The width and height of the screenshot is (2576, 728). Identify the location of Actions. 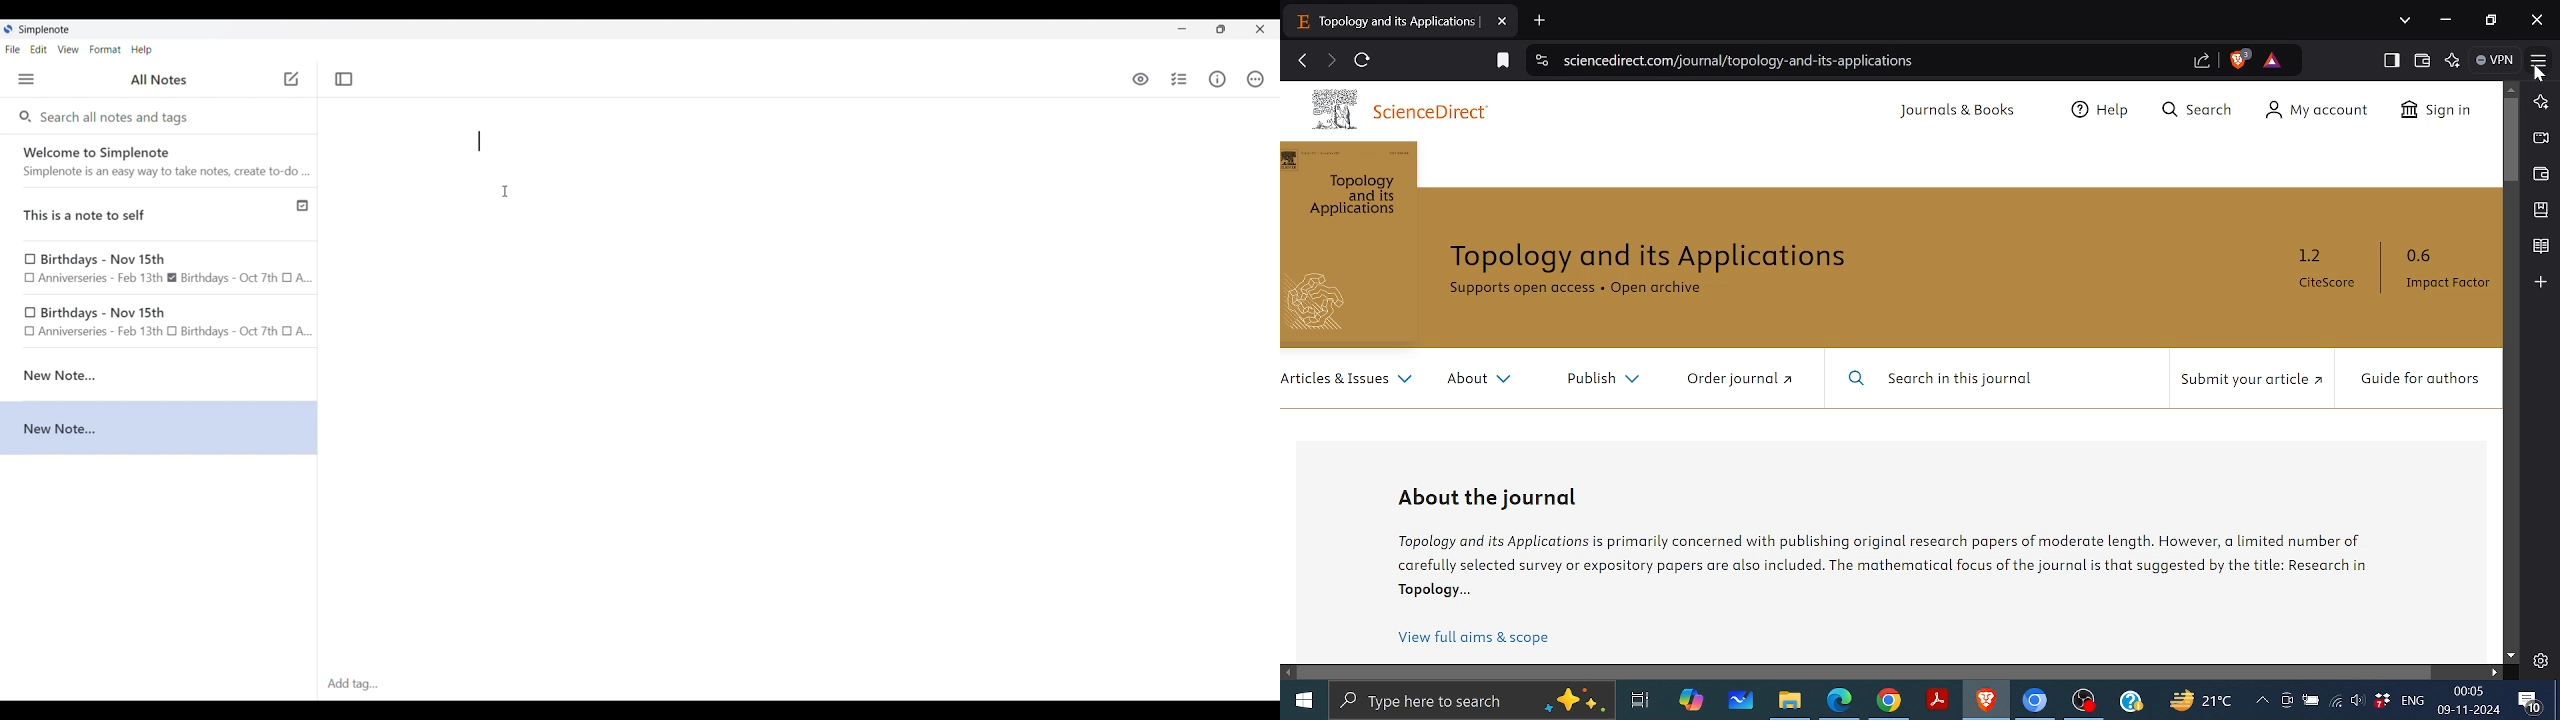
(1255, 79).